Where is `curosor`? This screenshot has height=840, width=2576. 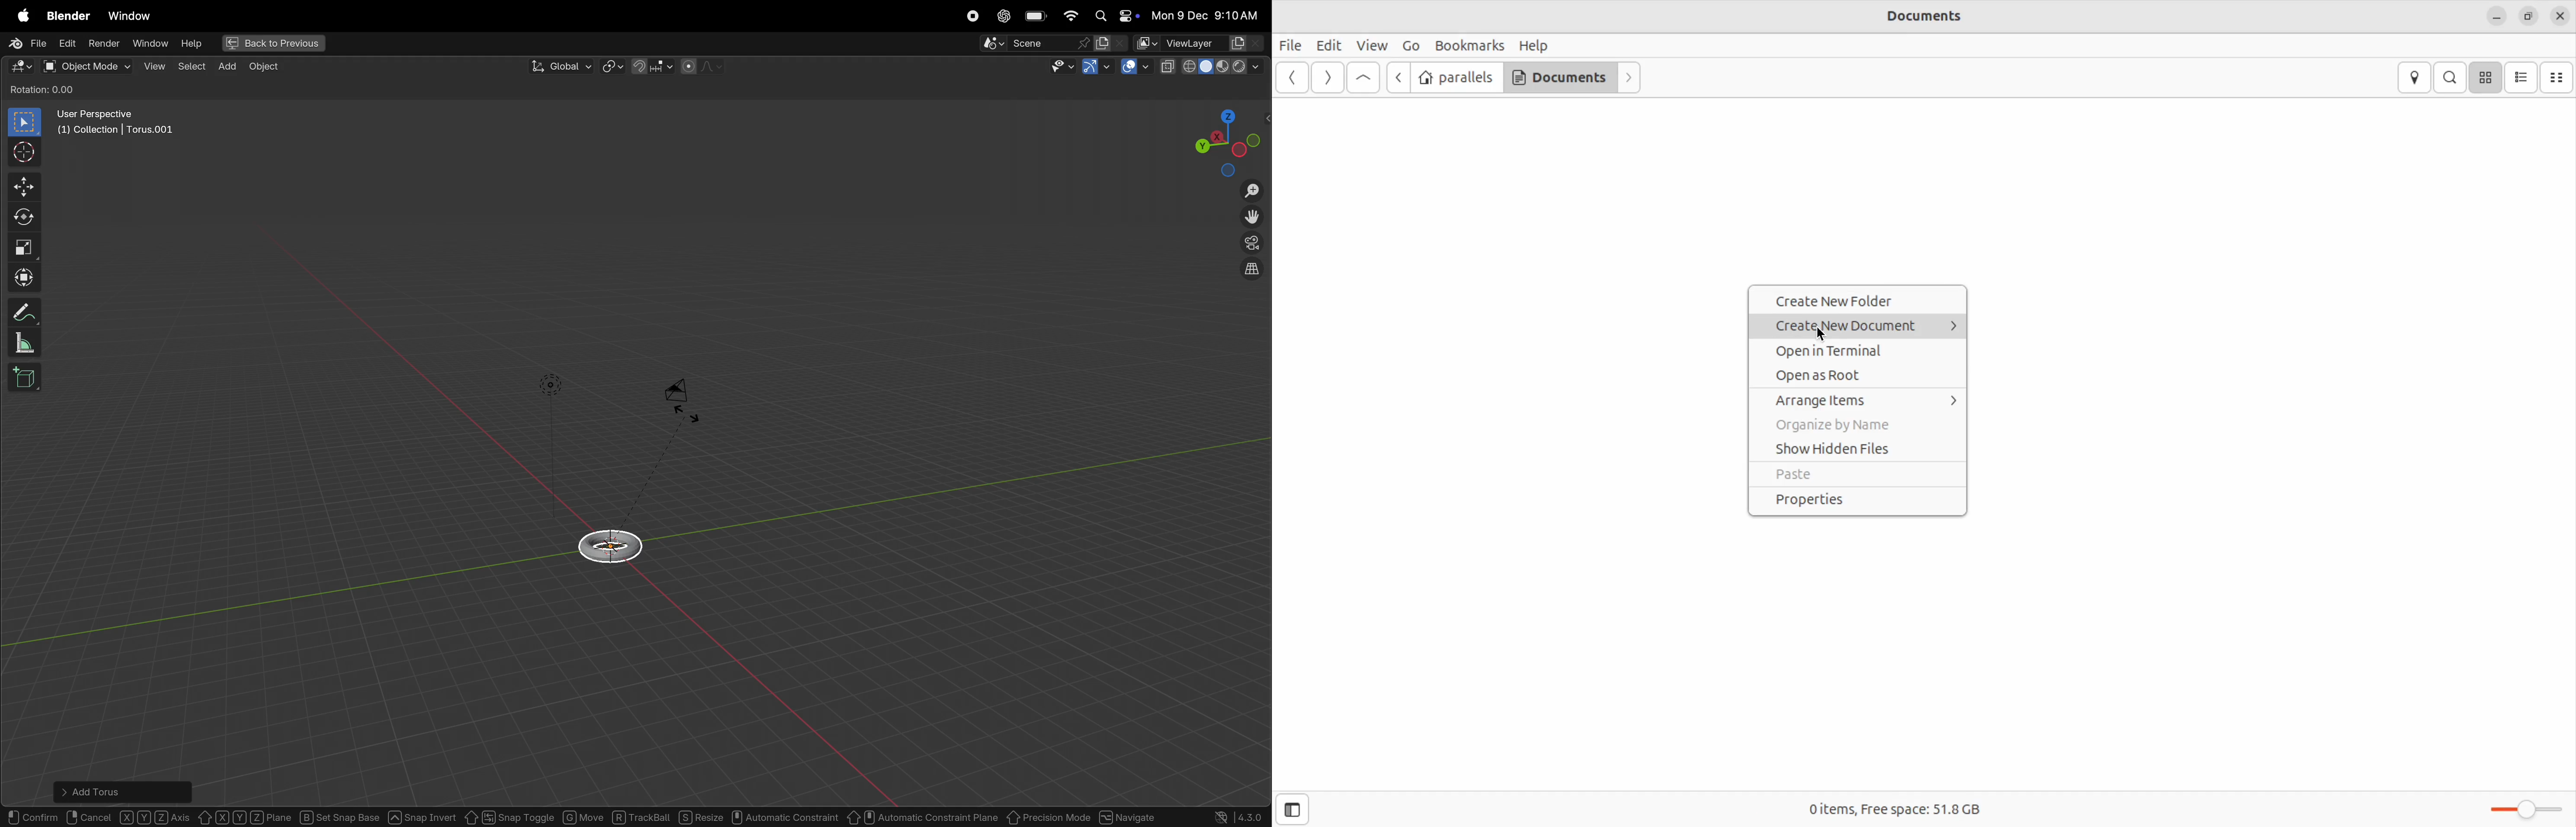 curosor is located at coordinates (27, 151).